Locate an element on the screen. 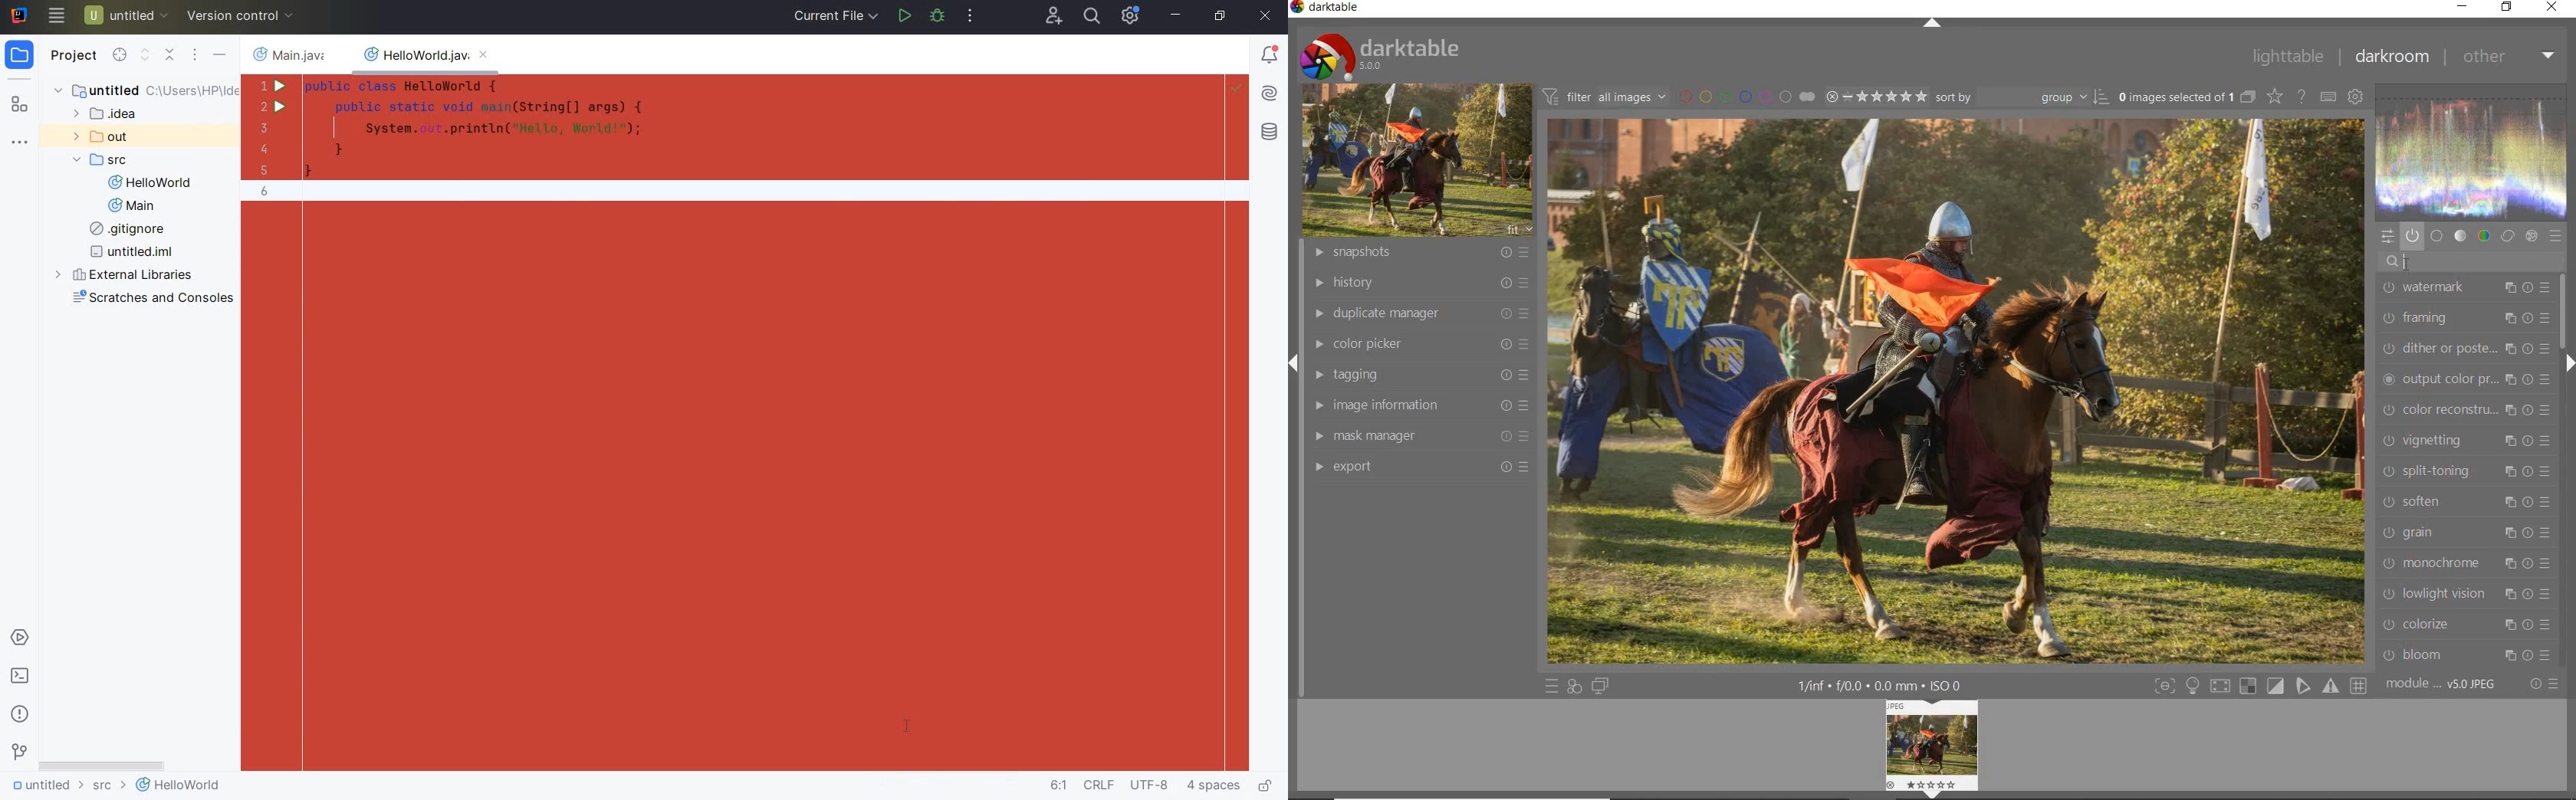 This screenshot has height=812, width=2576. enable for online help is located at coordinates (2302, 96).